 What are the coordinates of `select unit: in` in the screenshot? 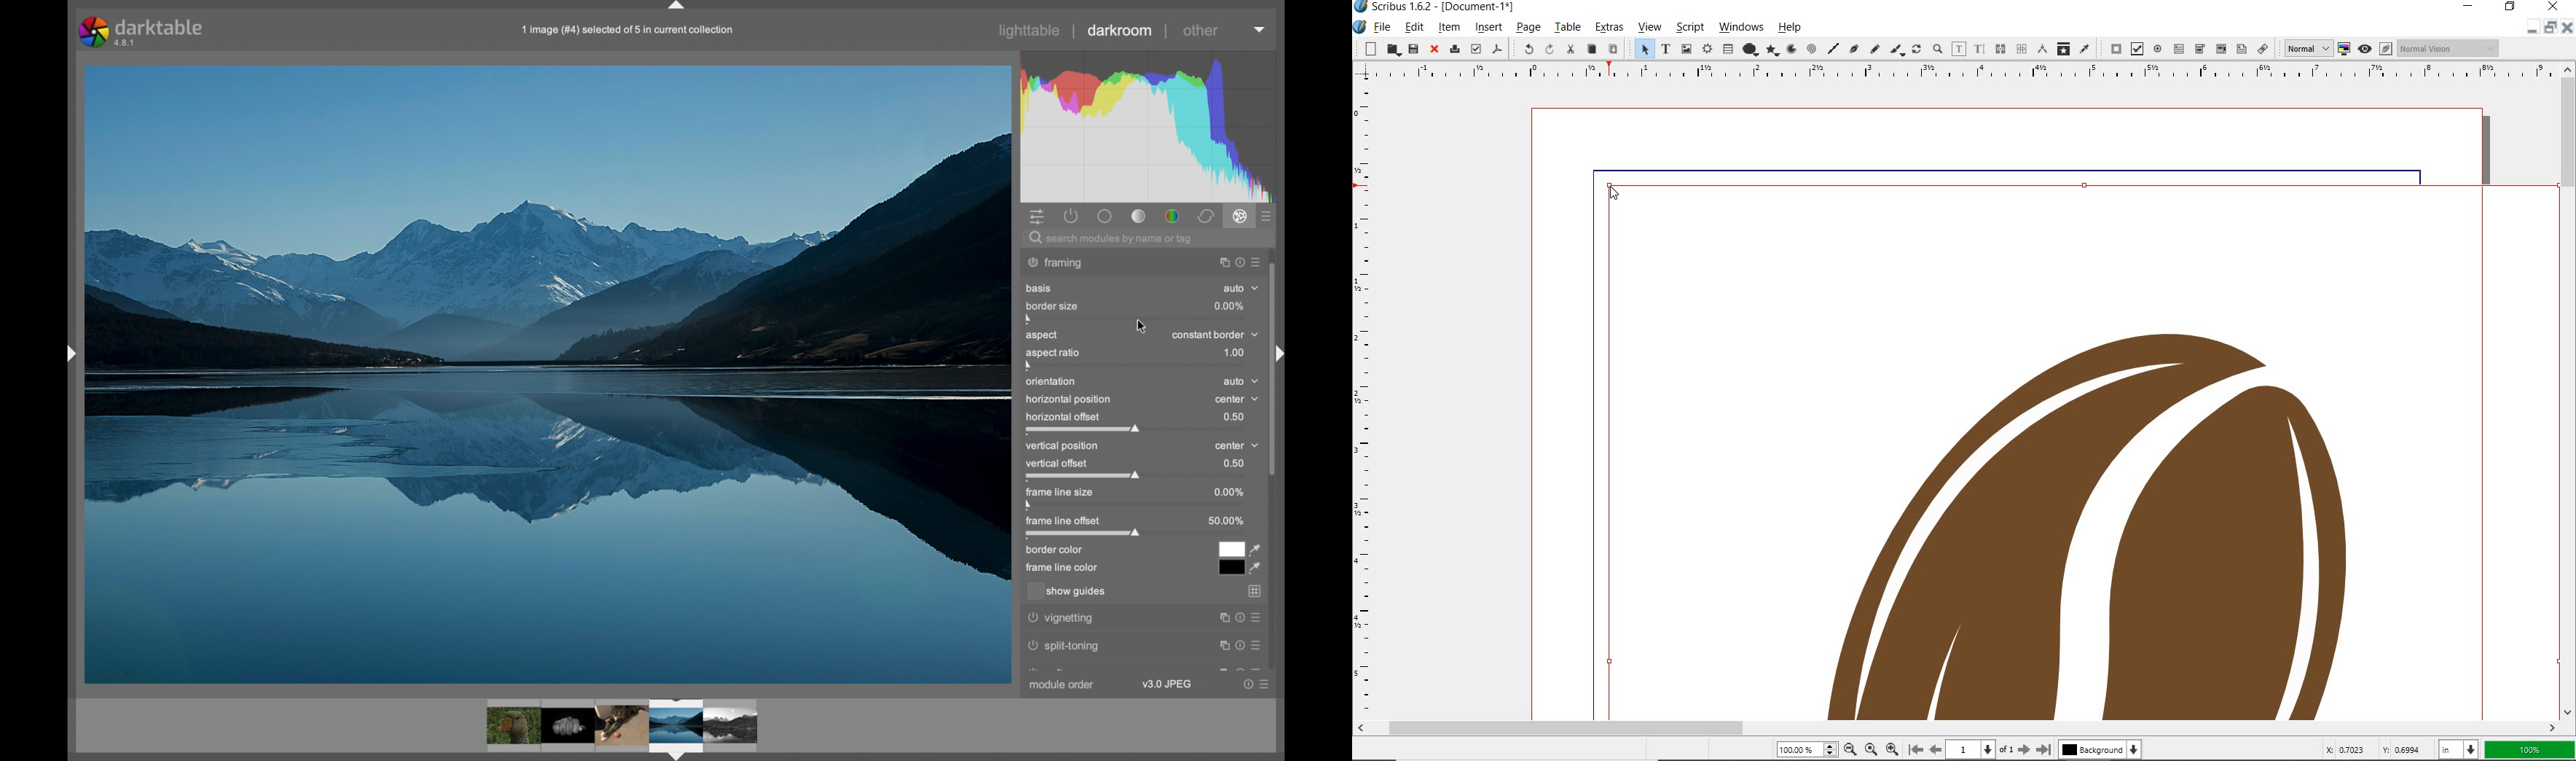 It's located at (2460, 750).